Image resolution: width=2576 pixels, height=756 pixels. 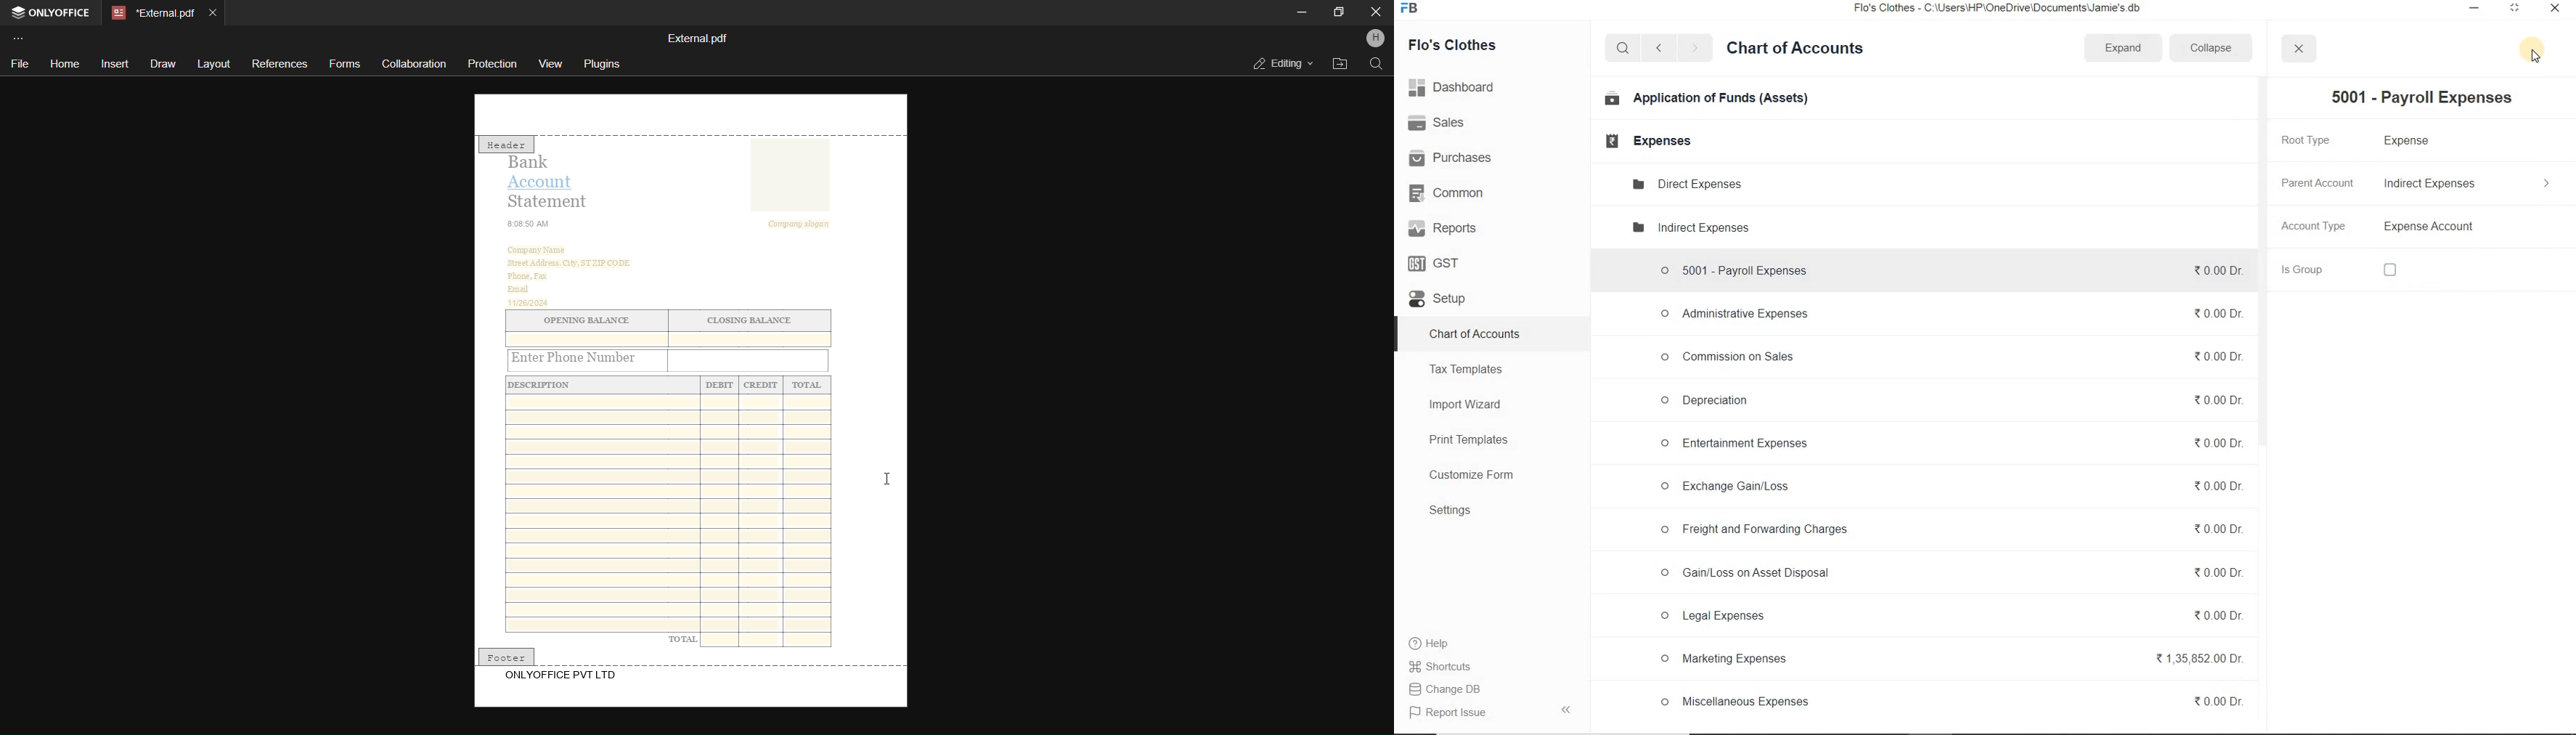 I want to click on Direct Expense, so click(x=1685, y=183).